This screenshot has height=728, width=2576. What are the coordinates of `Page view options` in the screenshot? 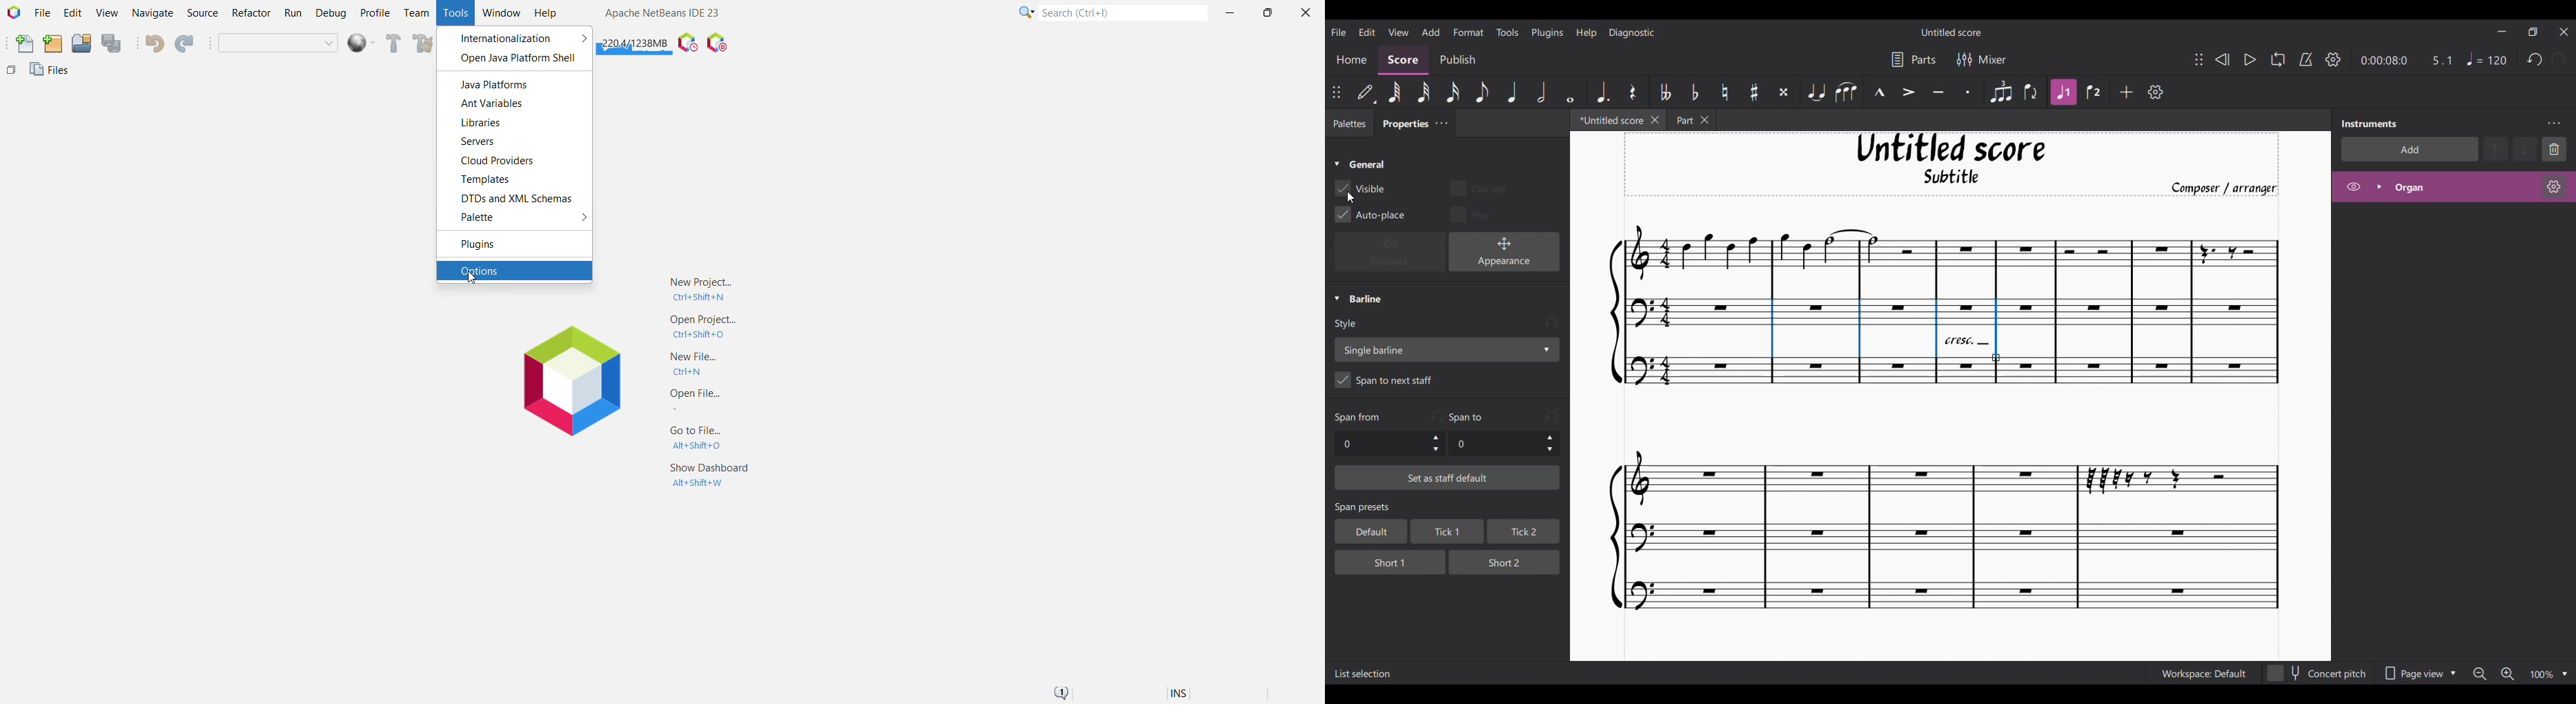 It's located at (2417, 673).